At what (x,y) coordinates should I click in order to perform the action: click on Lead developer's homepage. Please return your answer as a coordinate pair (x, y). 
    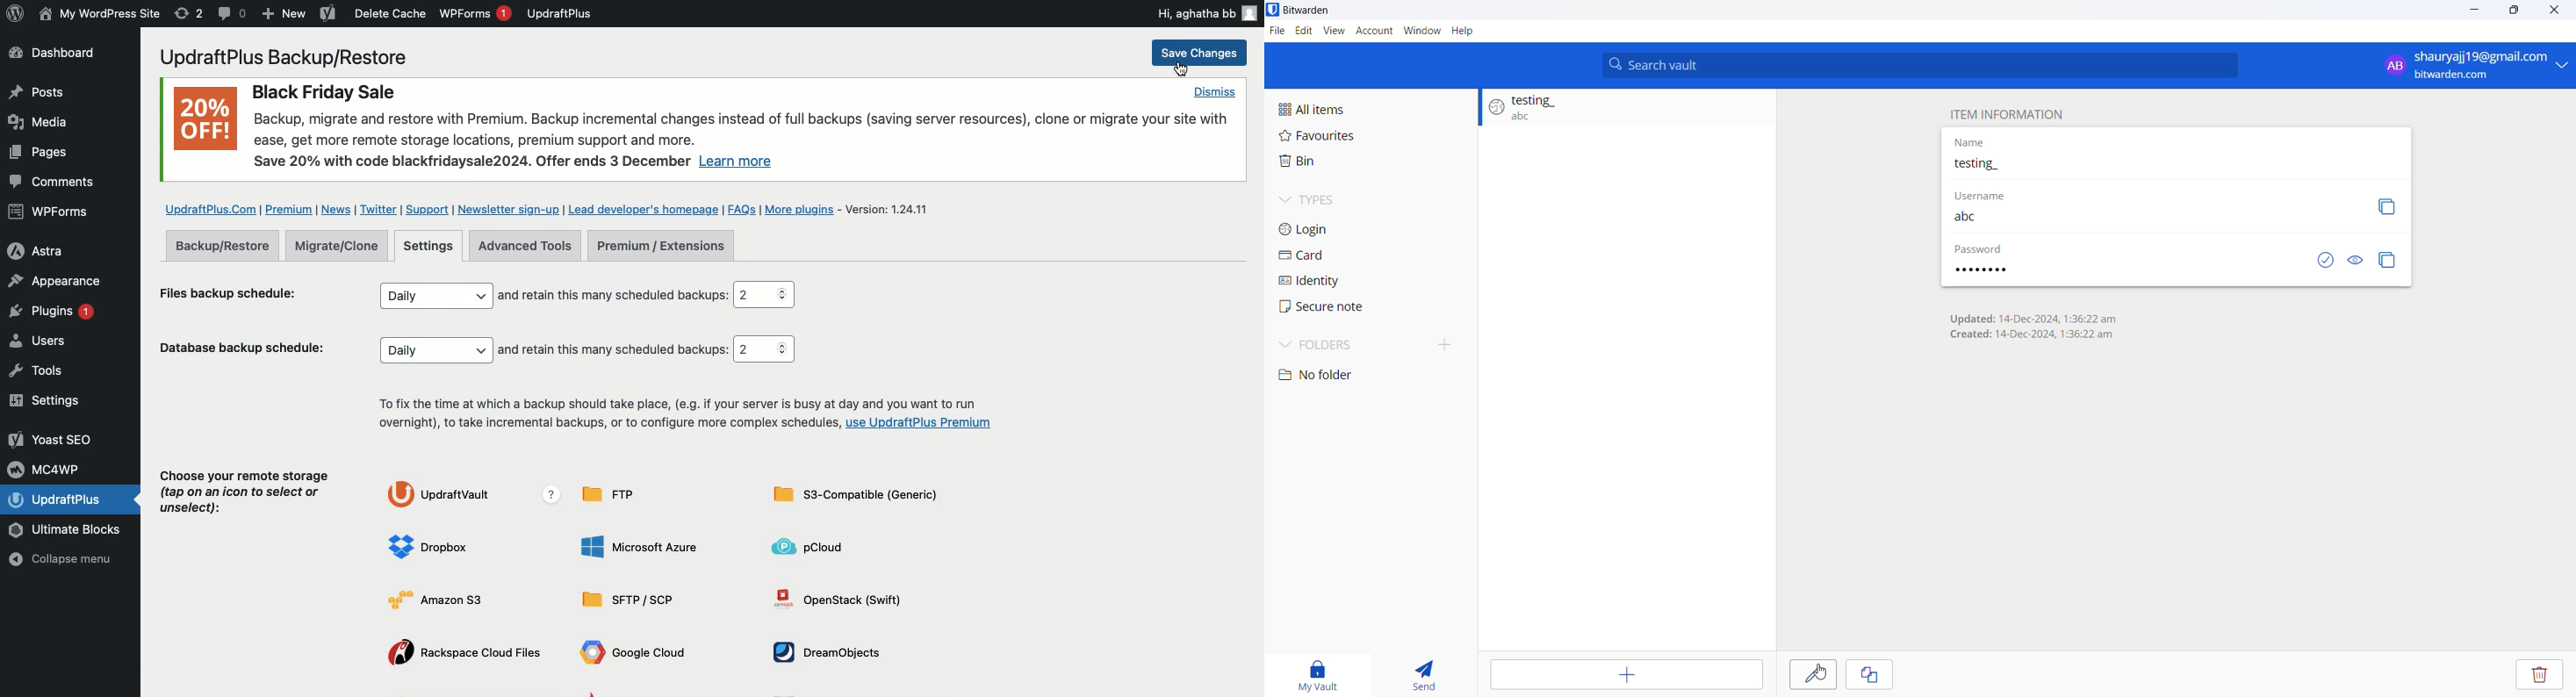
    Looking at the image, I should click on (644, 208).